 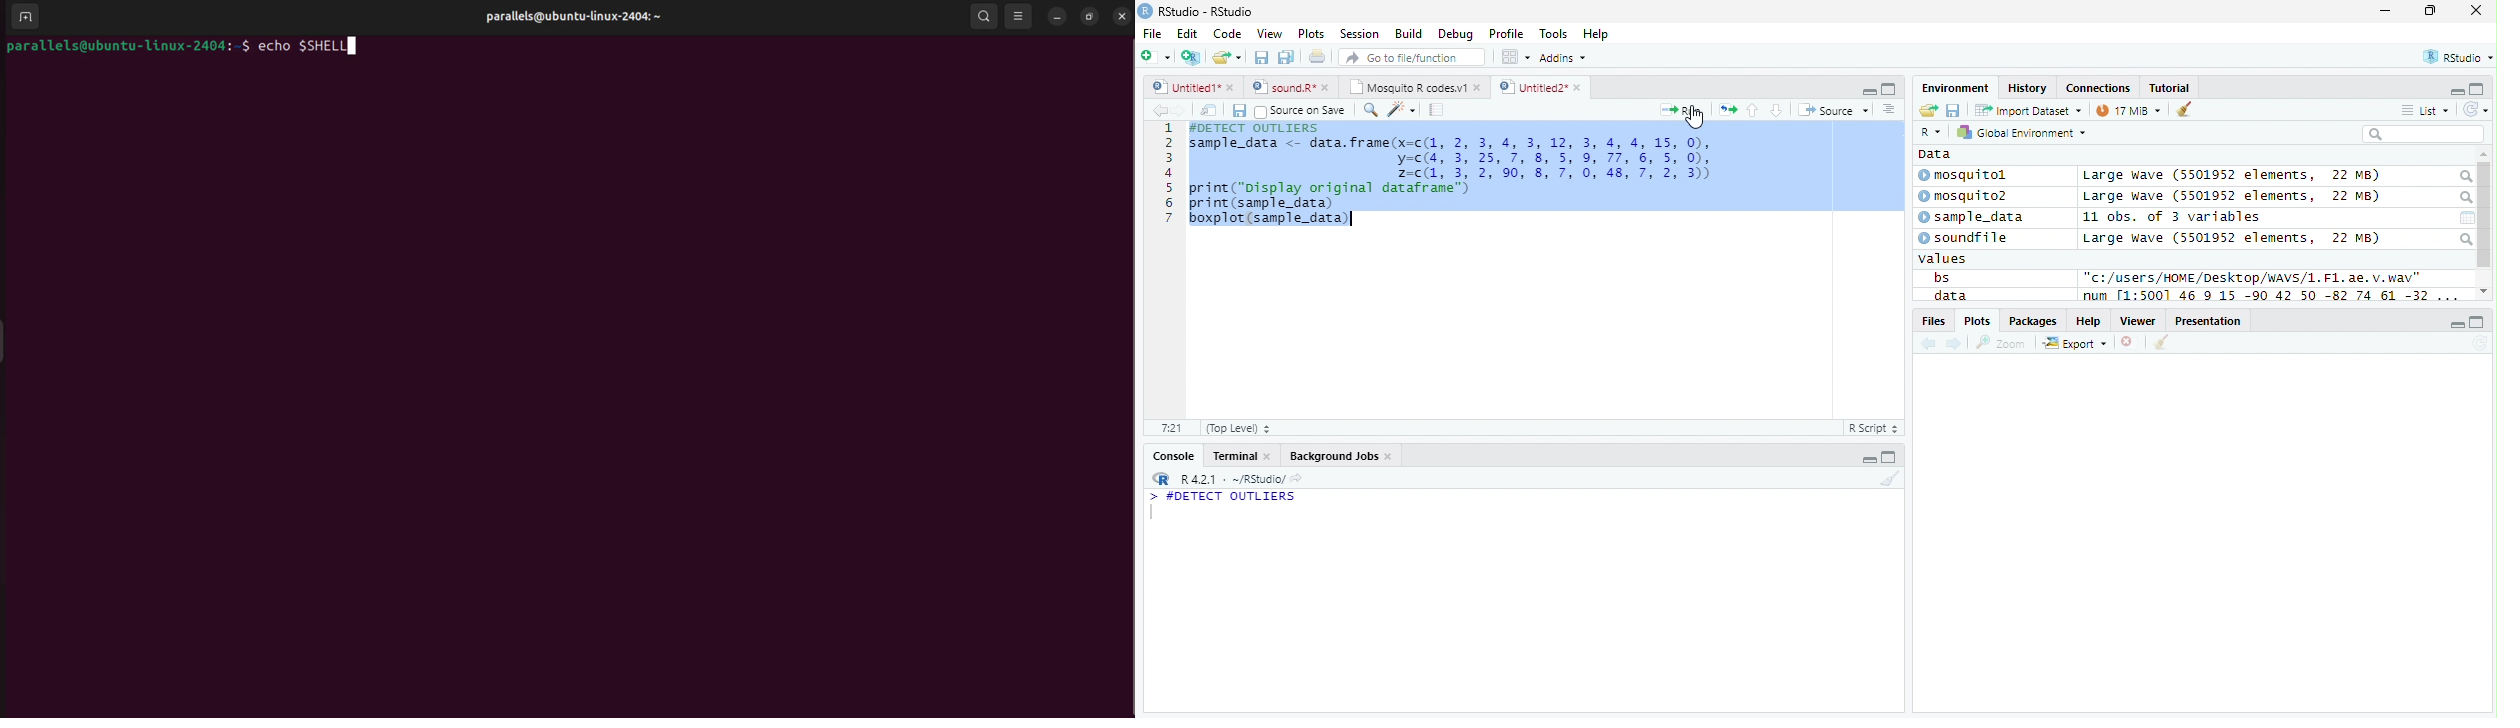 I want to click on scroll down, so click(x=2484, y=291).